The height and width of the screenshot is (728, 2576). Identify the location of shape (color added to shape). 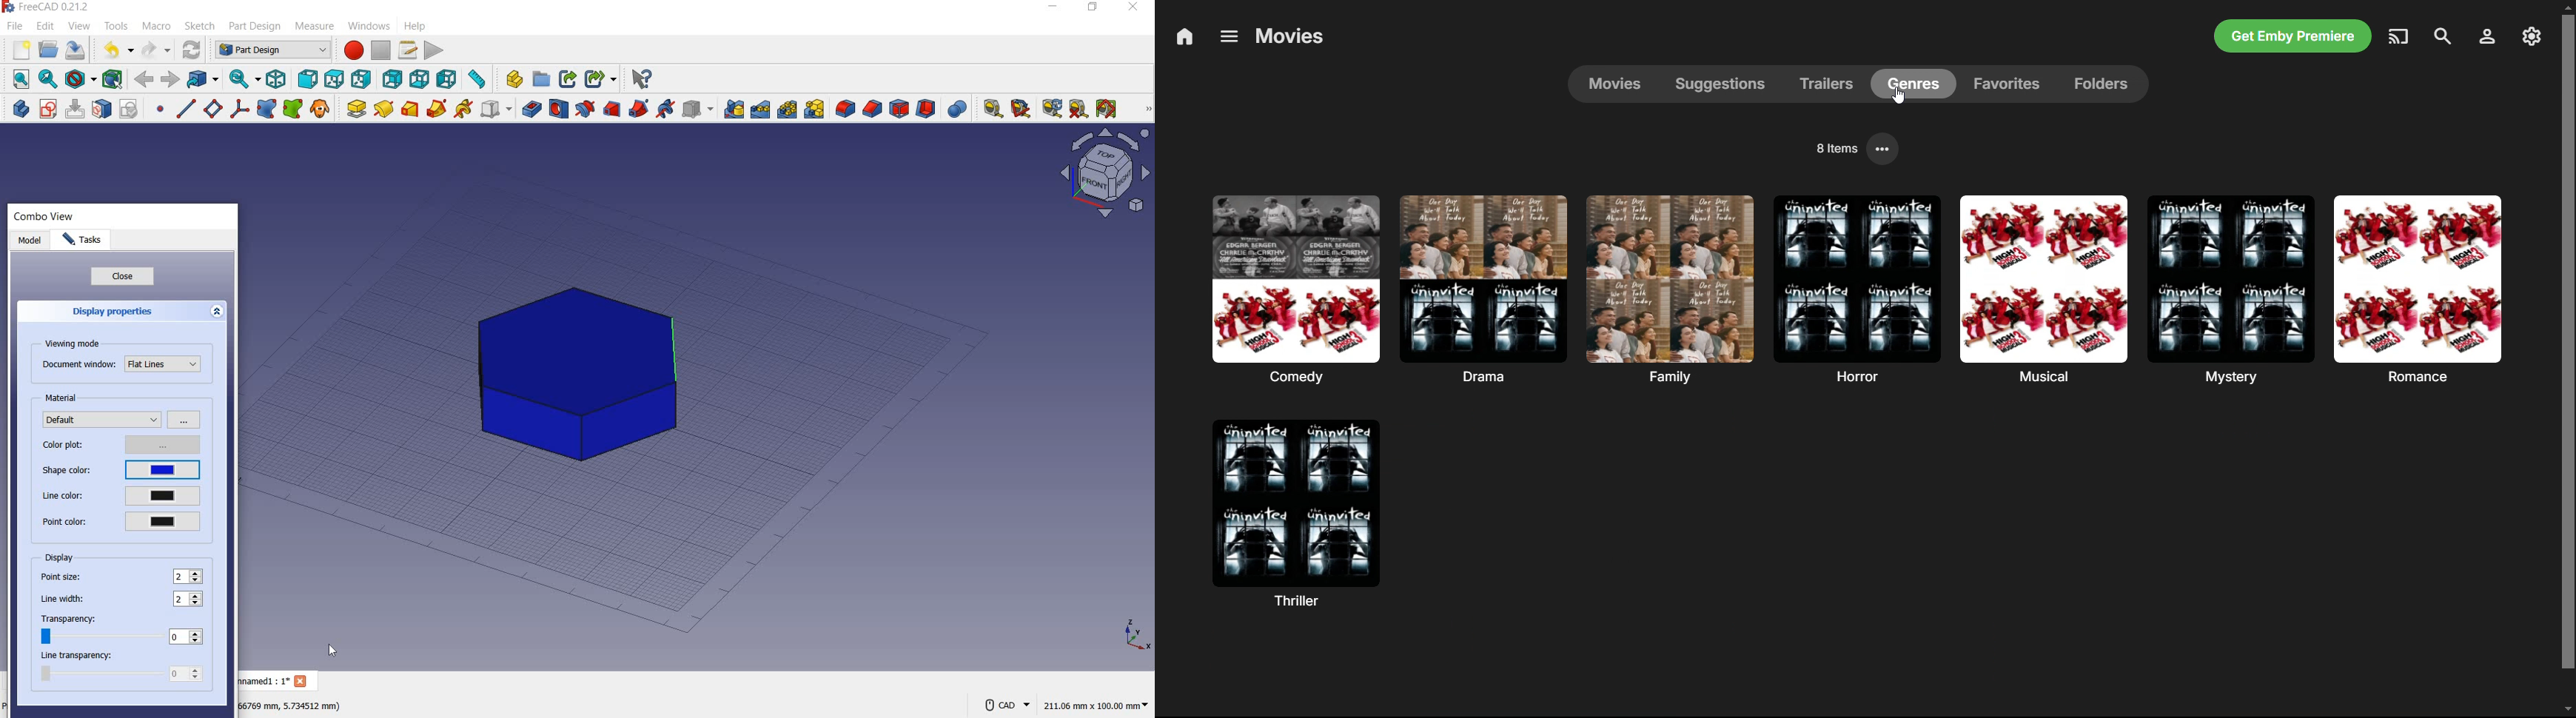
(580, 372).